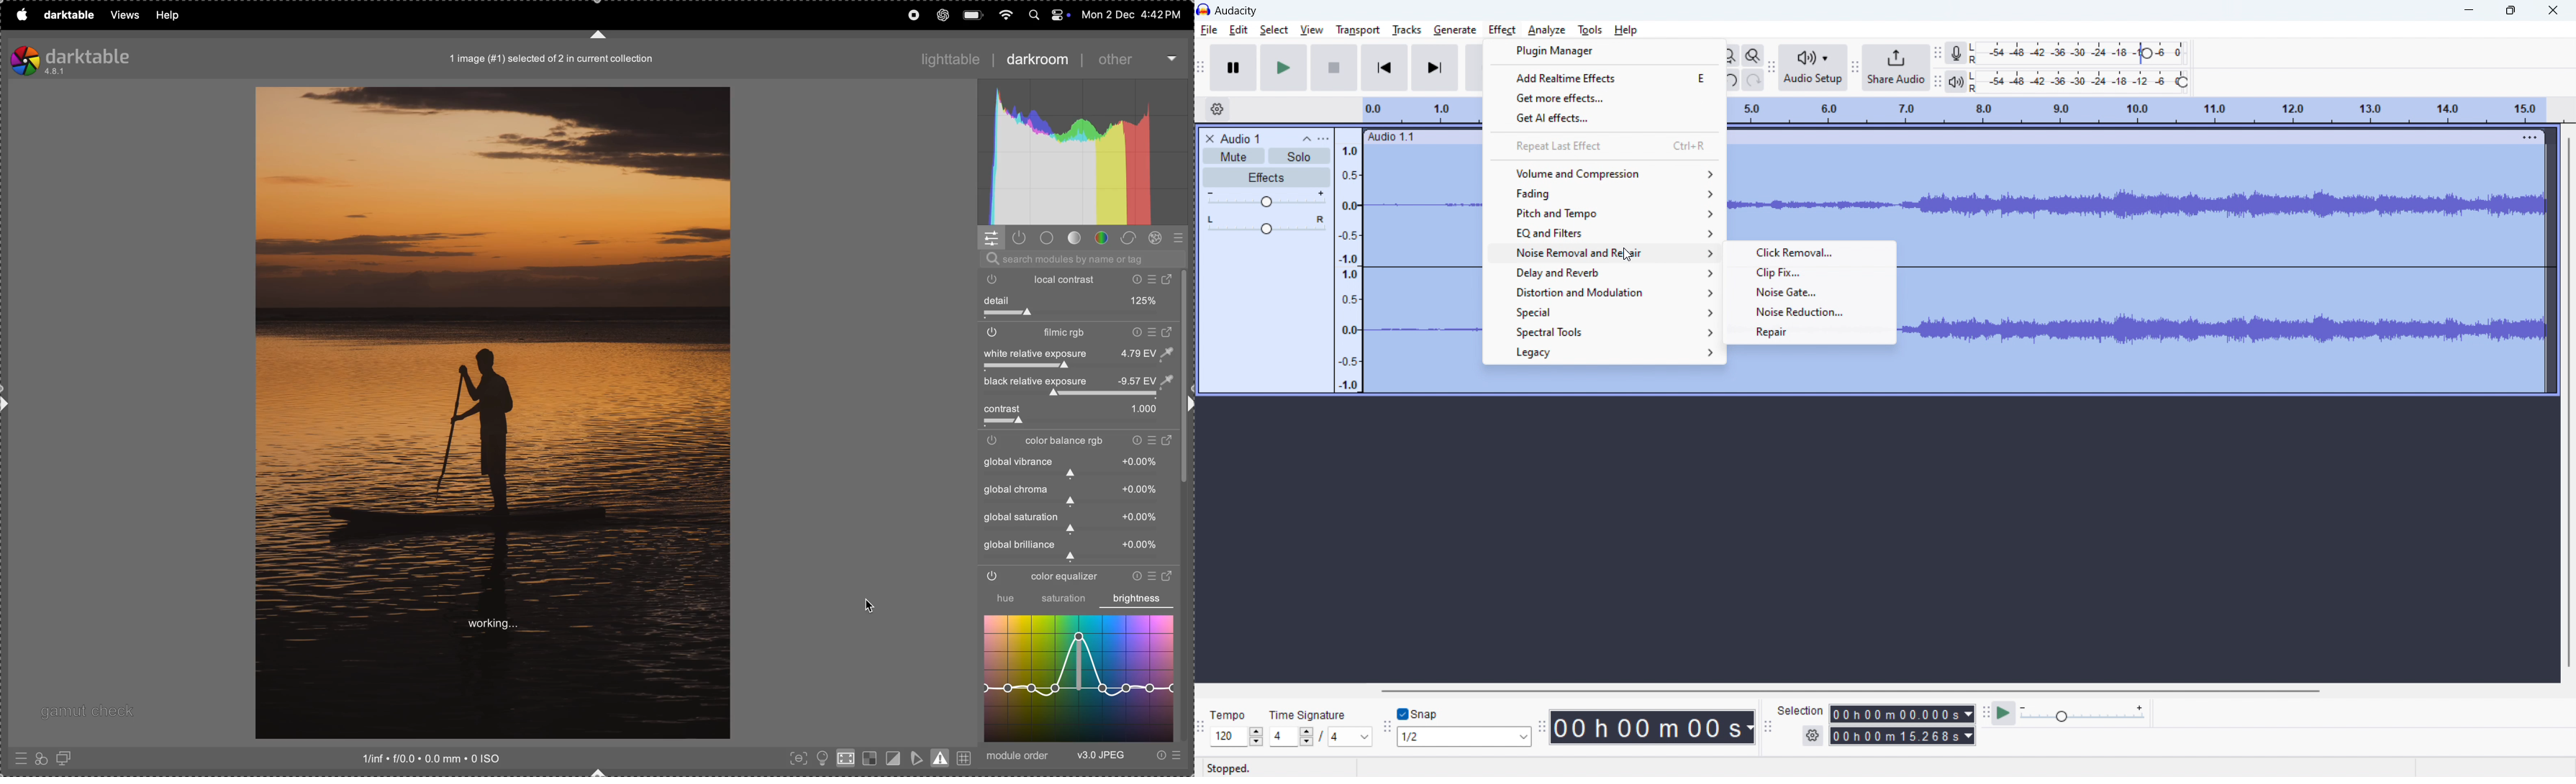 This screenshot has width=2576, height=784. What do you see at coordinates (20, 15) in the screenshot?
I see `apple menu` at bounding box center [20, 15].